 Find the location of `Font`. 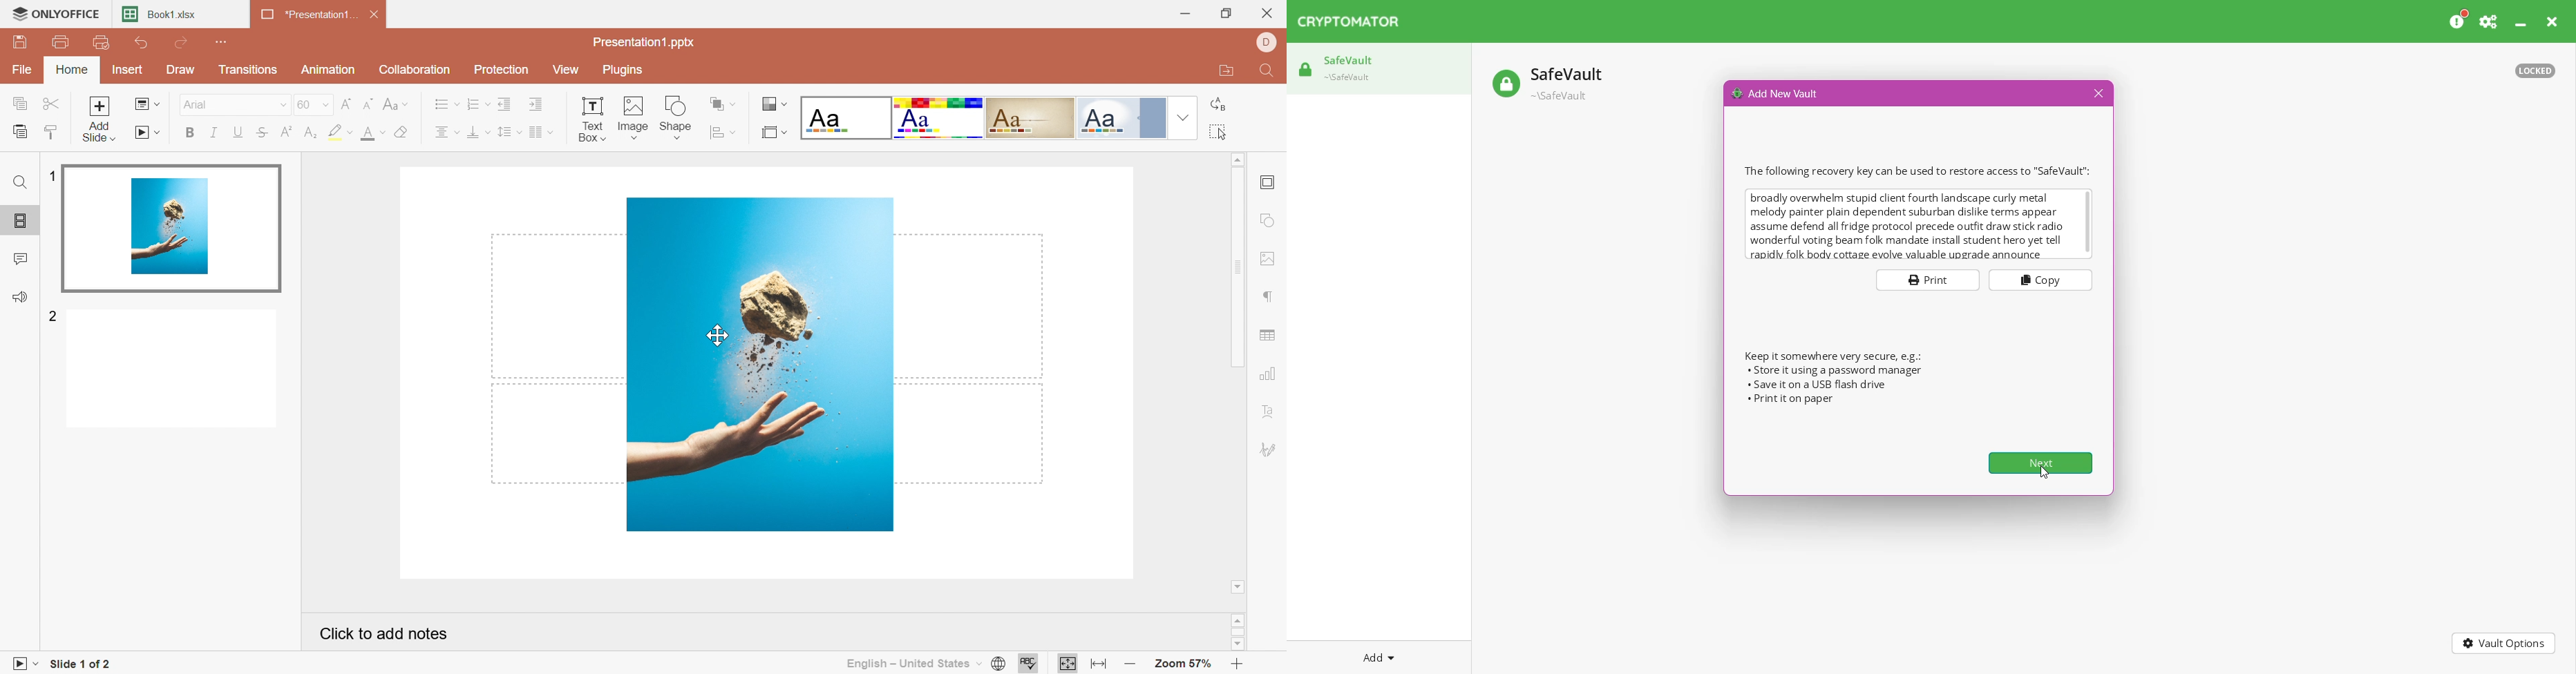

Font is located at coordinates (196, 103).